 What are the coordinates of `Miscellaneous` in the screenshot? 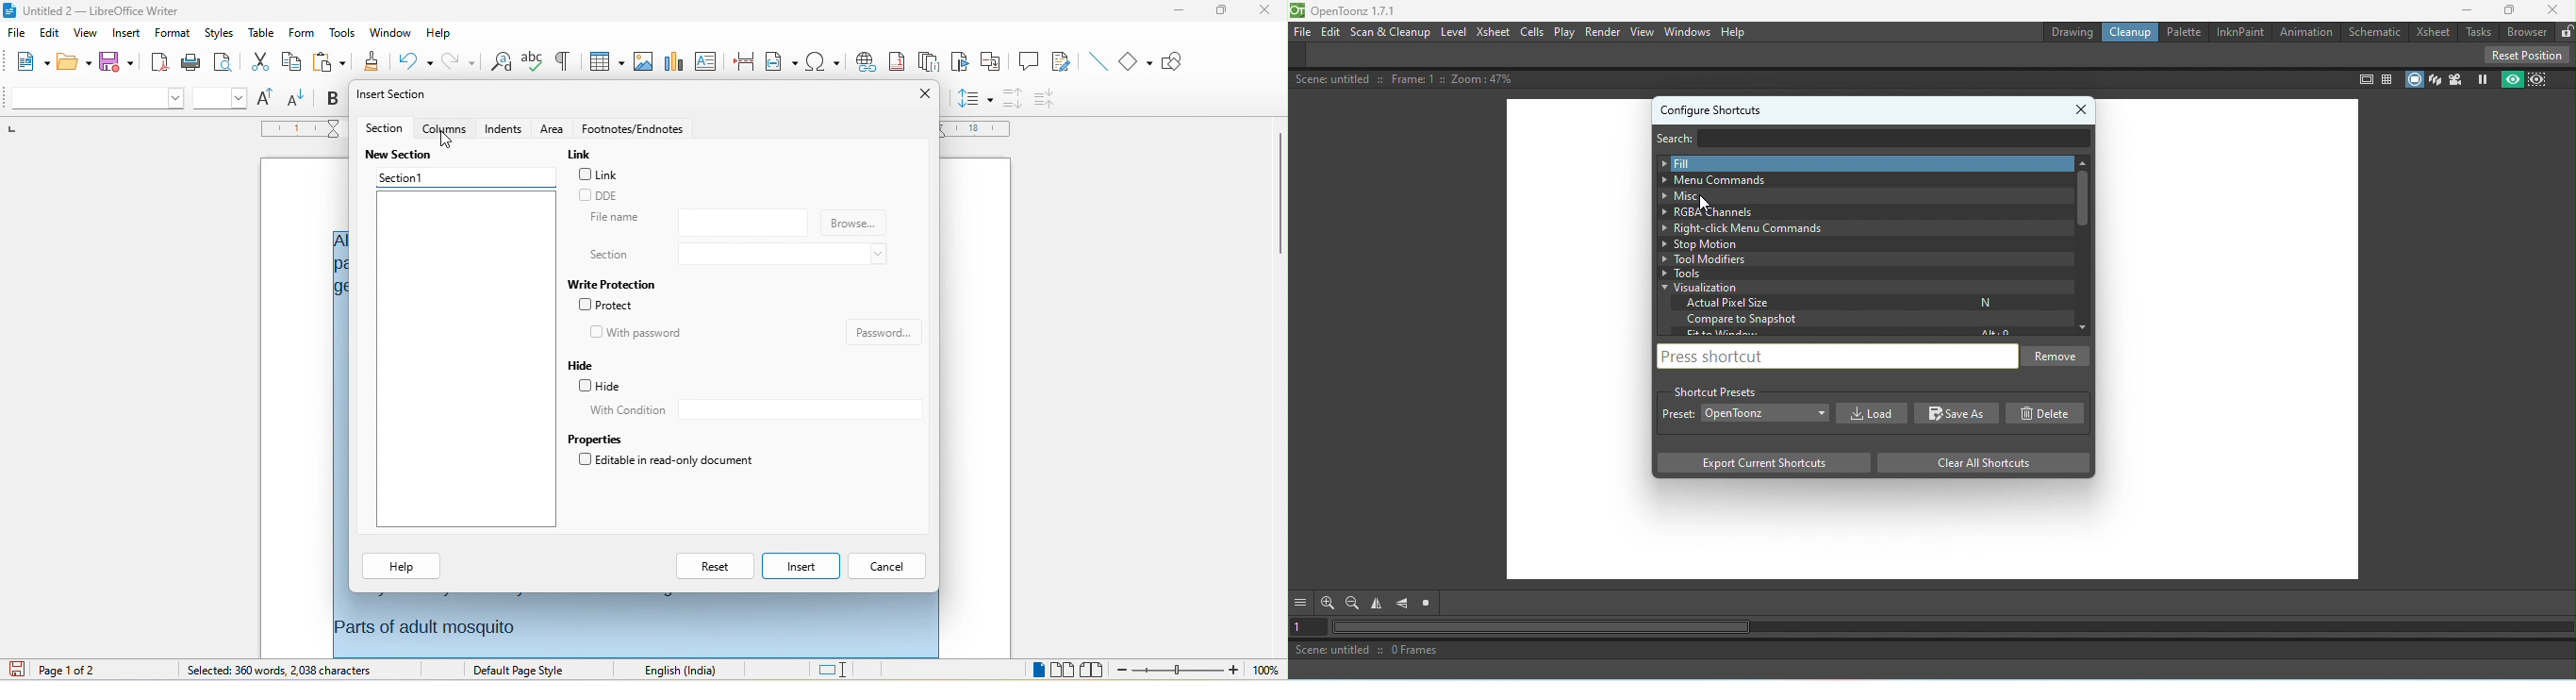 It's located at (1857, 195).